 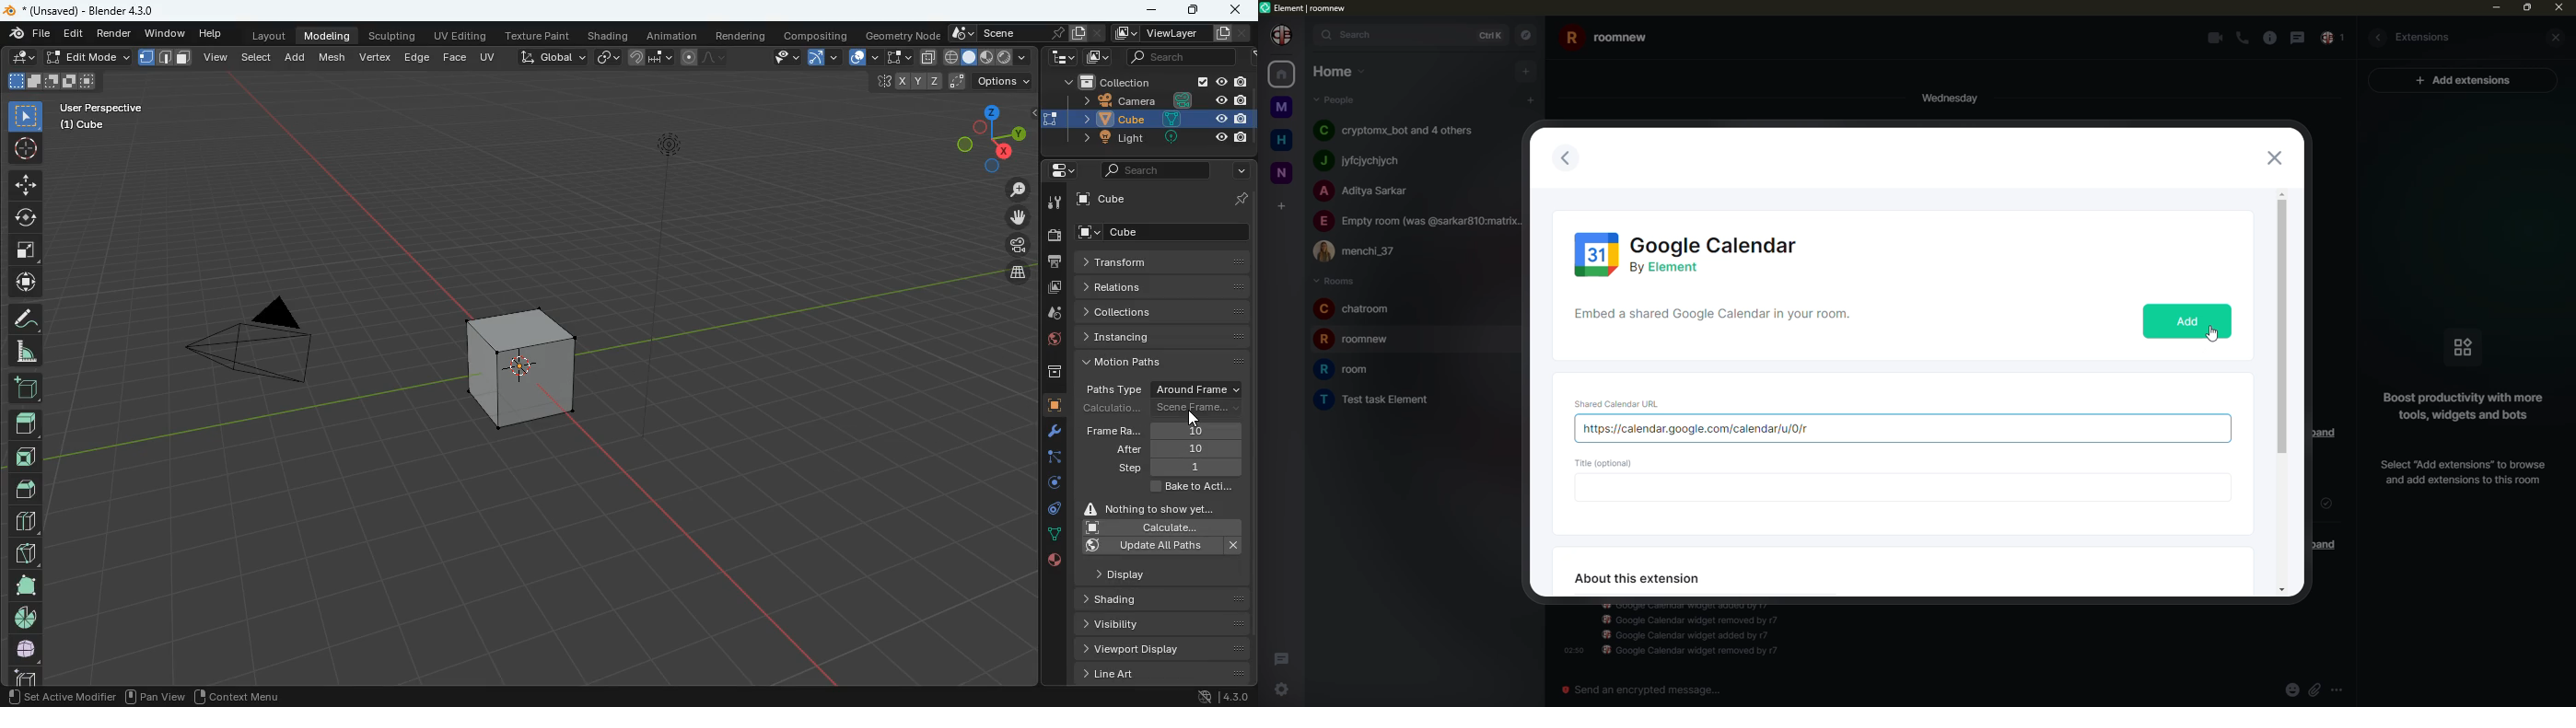 What do you see at coordinates (1356, 309) in the screenshot?
I see `room` at bounding box center [1356, 309].